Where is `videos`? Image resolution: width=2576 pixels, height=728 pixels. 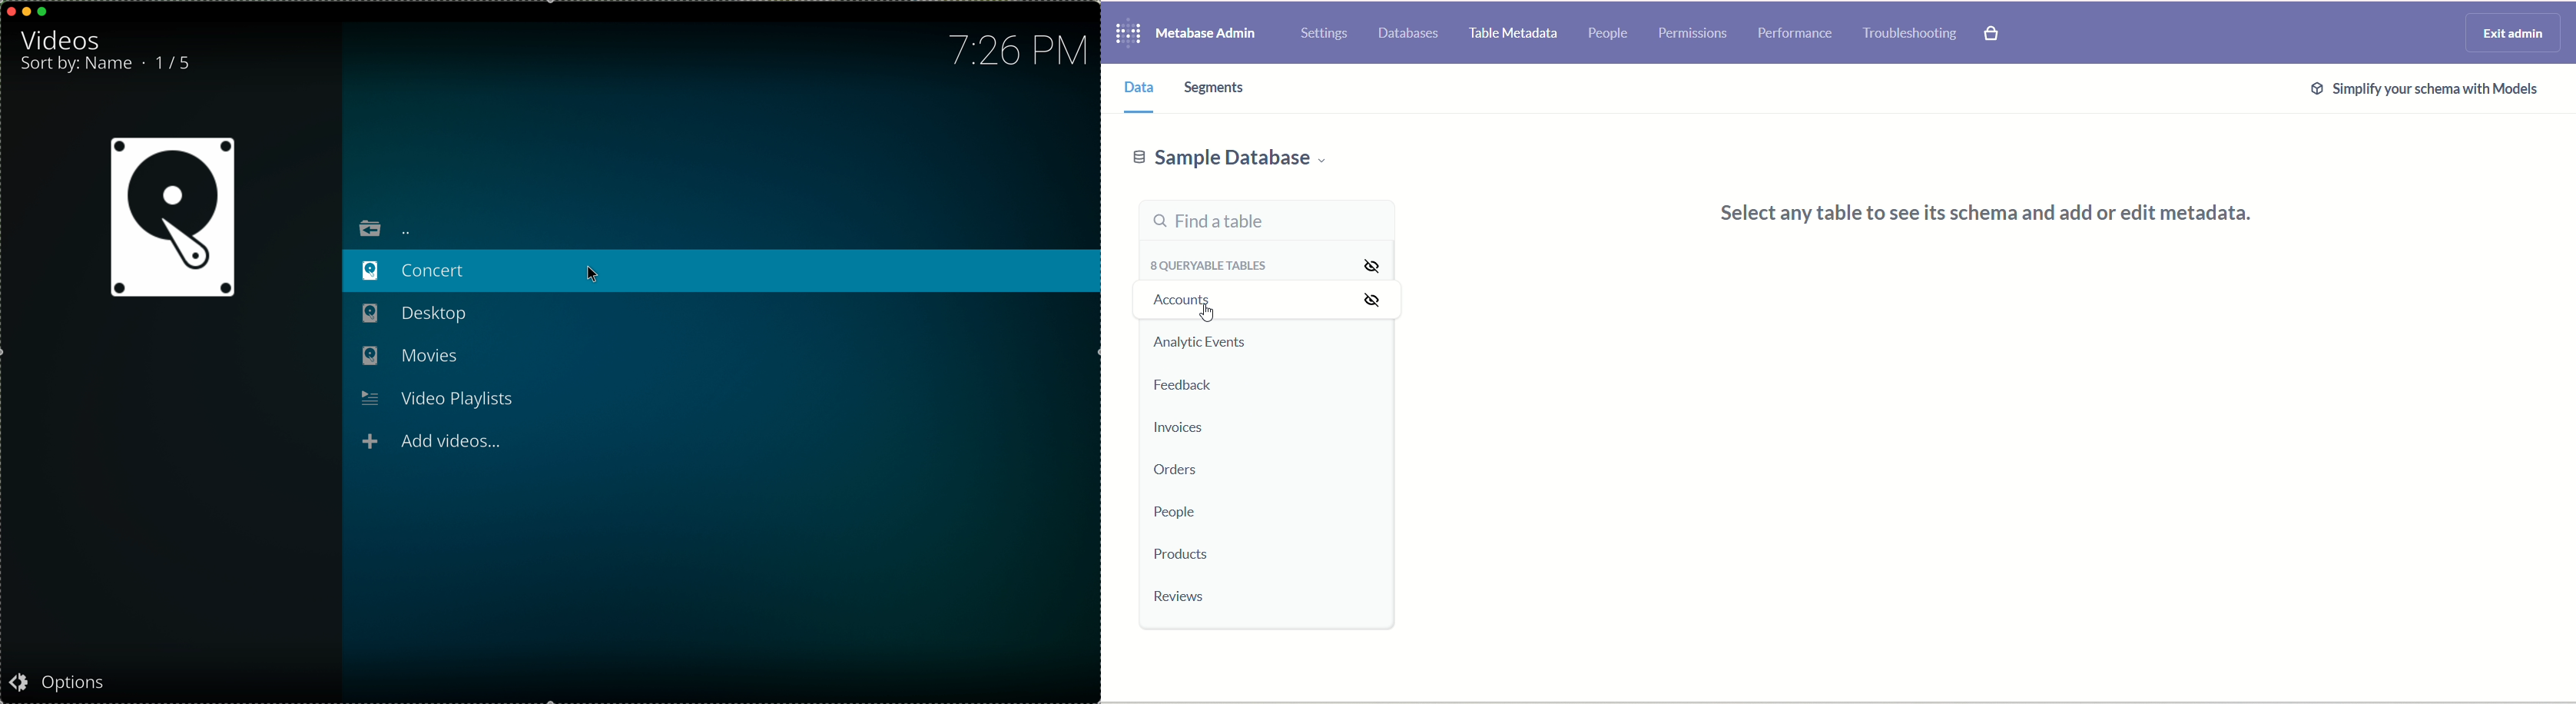
videos is located at coordinates (61, 38).